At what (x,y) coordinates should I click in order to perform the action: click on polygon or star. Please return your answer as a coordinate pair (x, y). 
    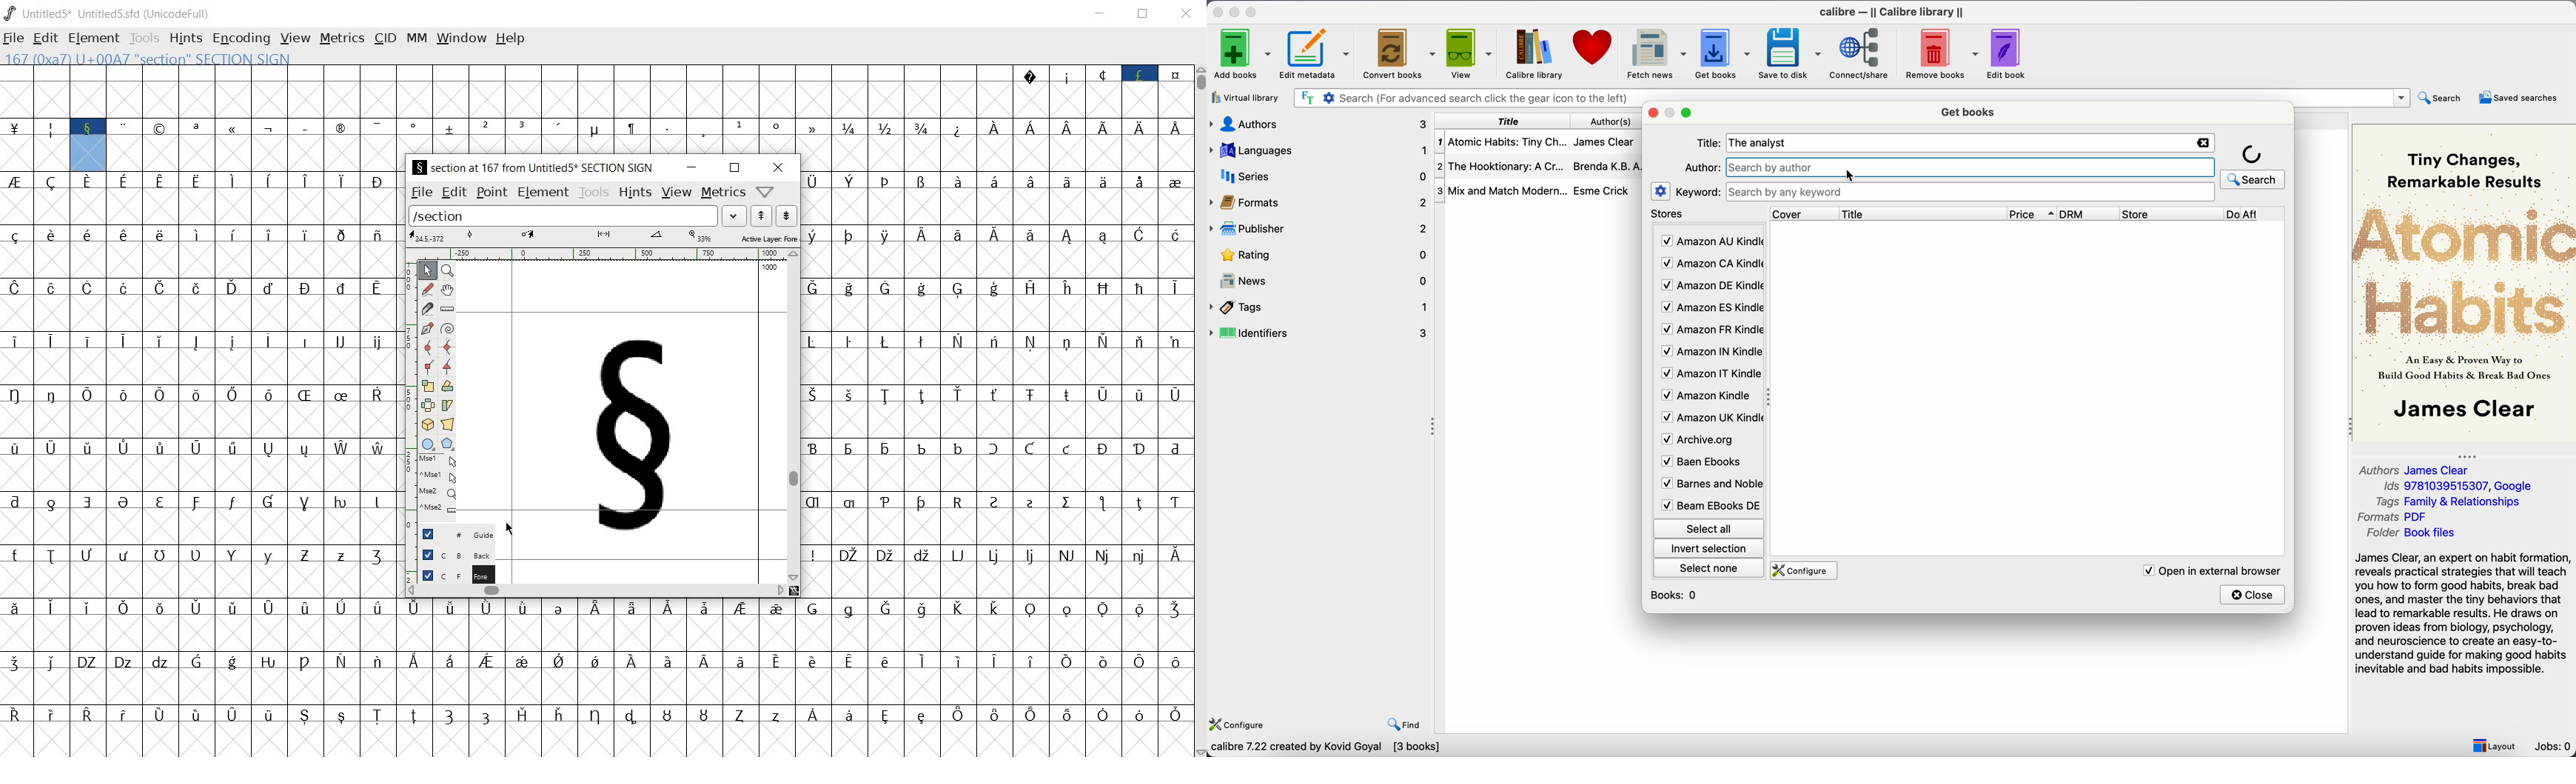
    Looking at the image, I should click on (449, 445).